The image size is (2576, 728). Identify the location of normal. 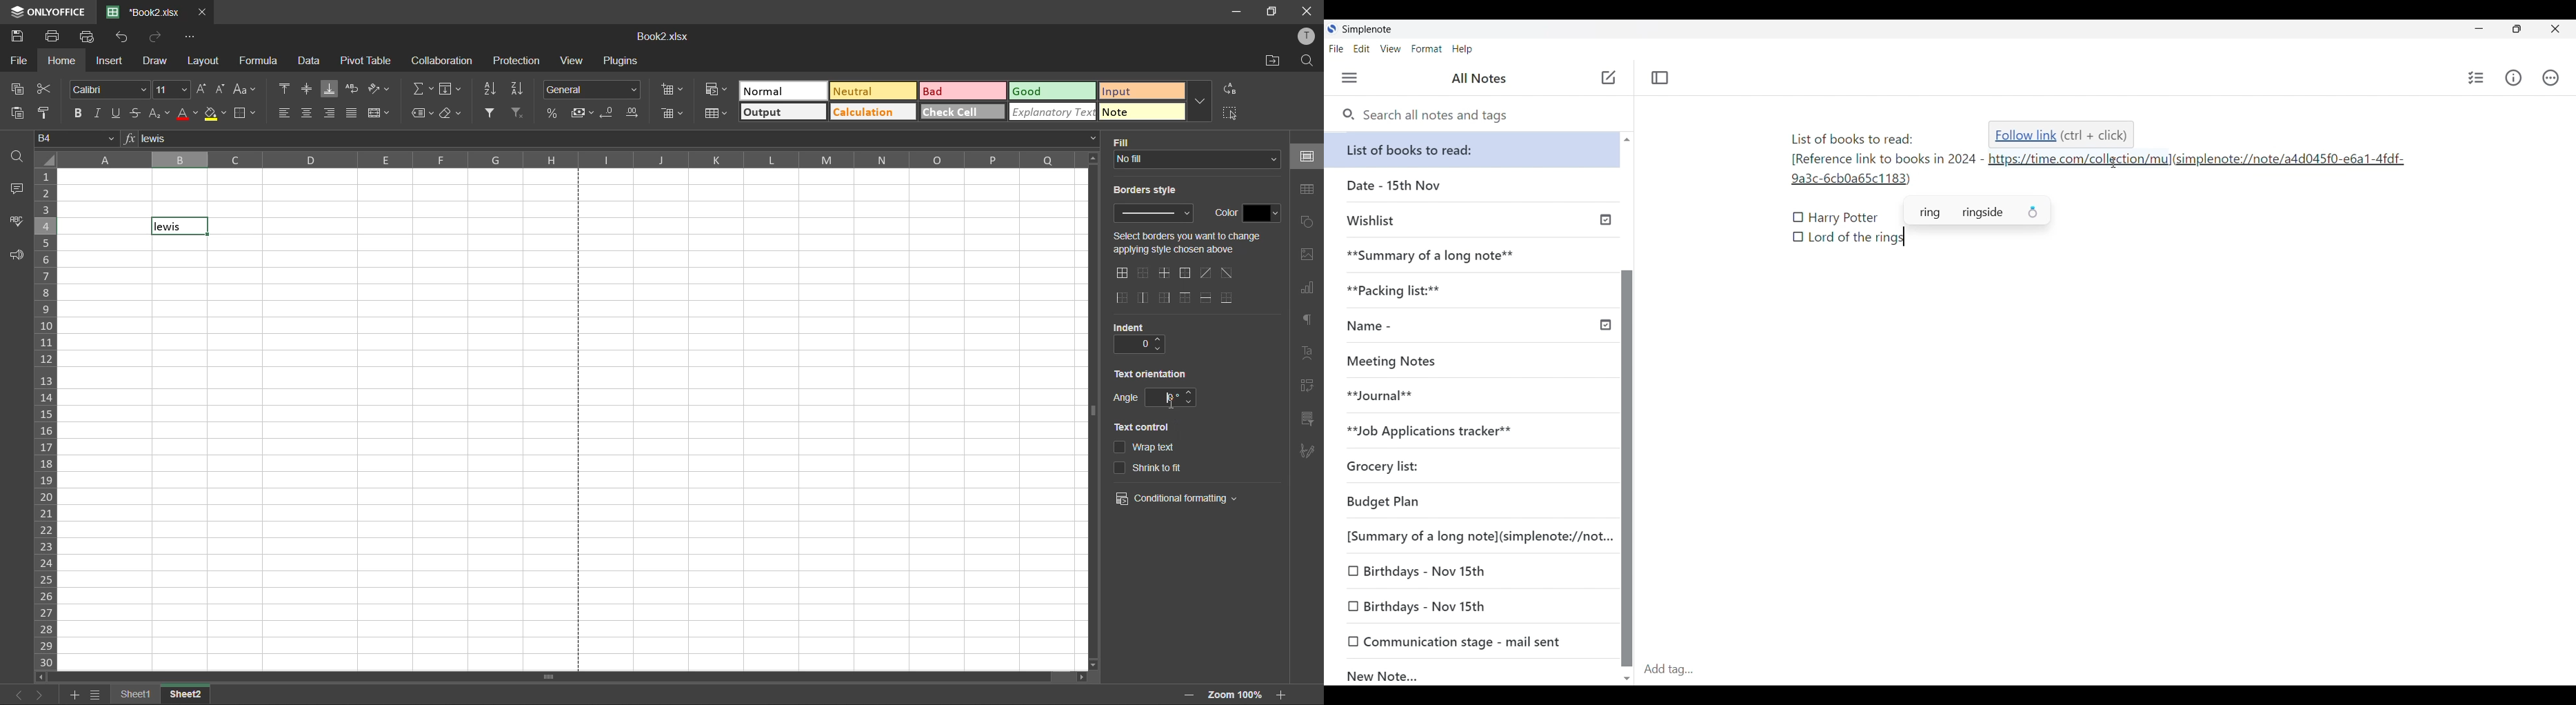
(782, 90).